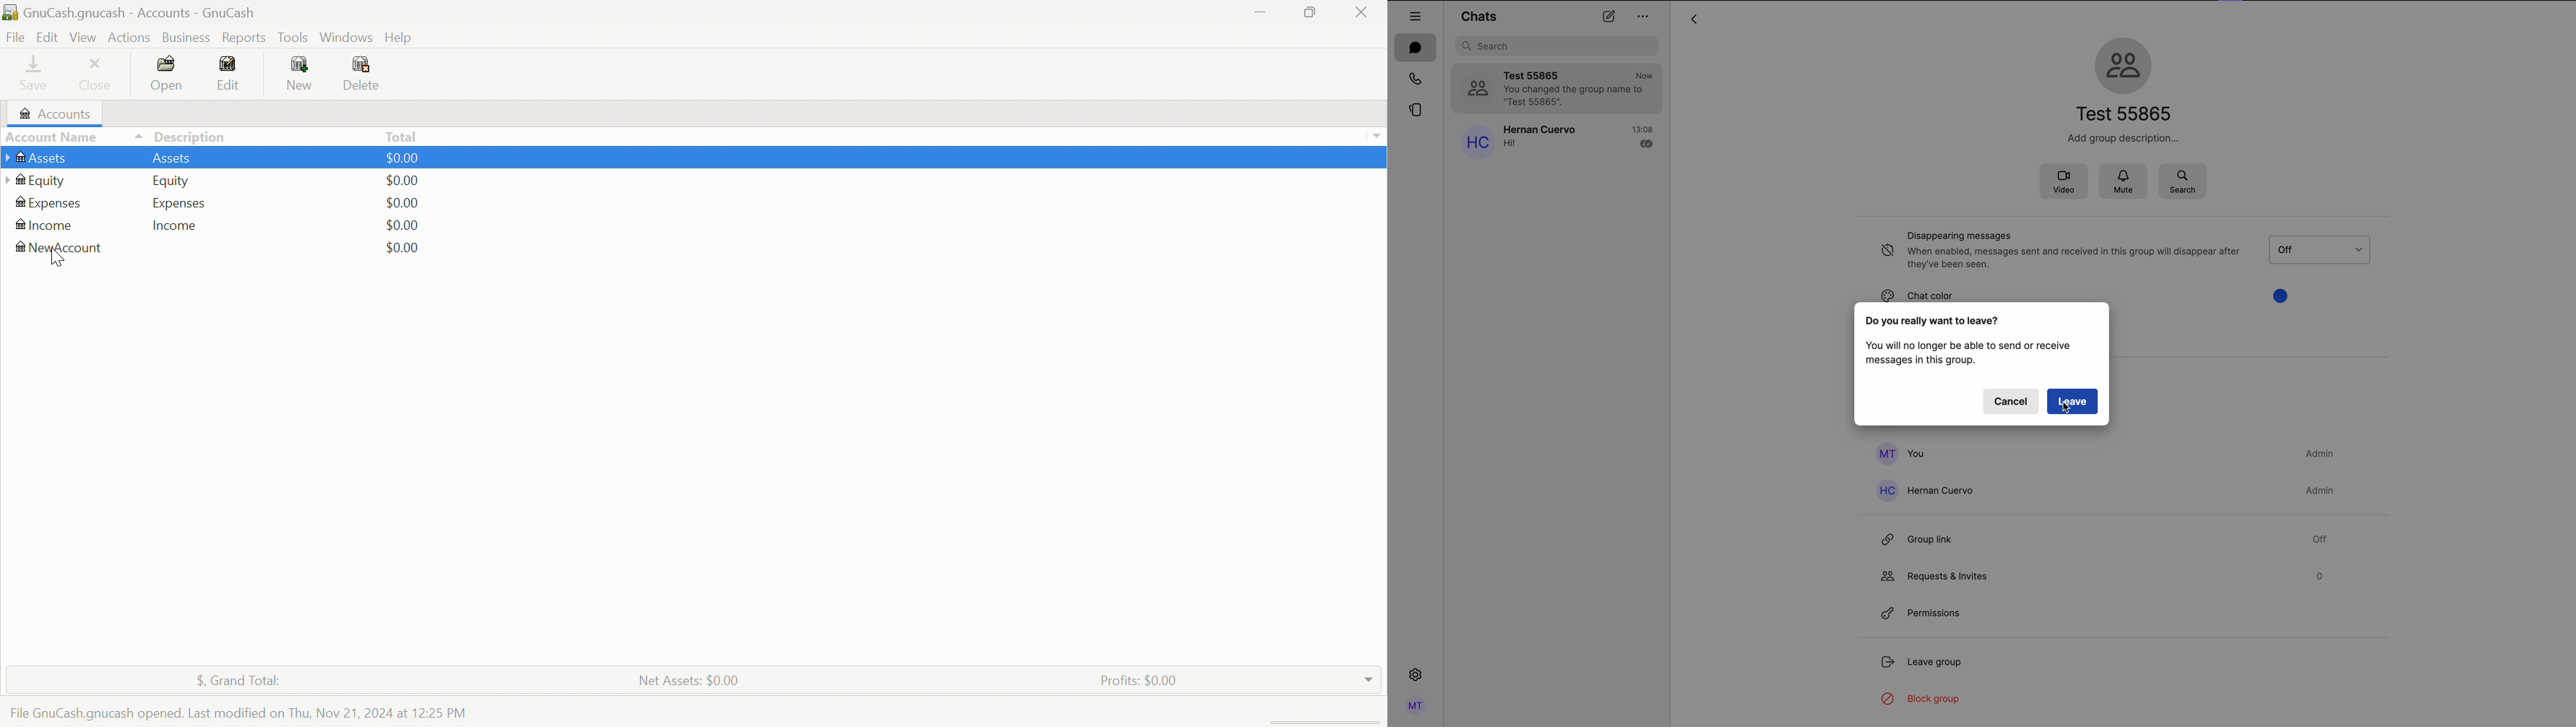 This screenshot has height=728, width=2576. Describe the element at coordinates (175, 159) in the screenshot. I see `Assets` at that location.